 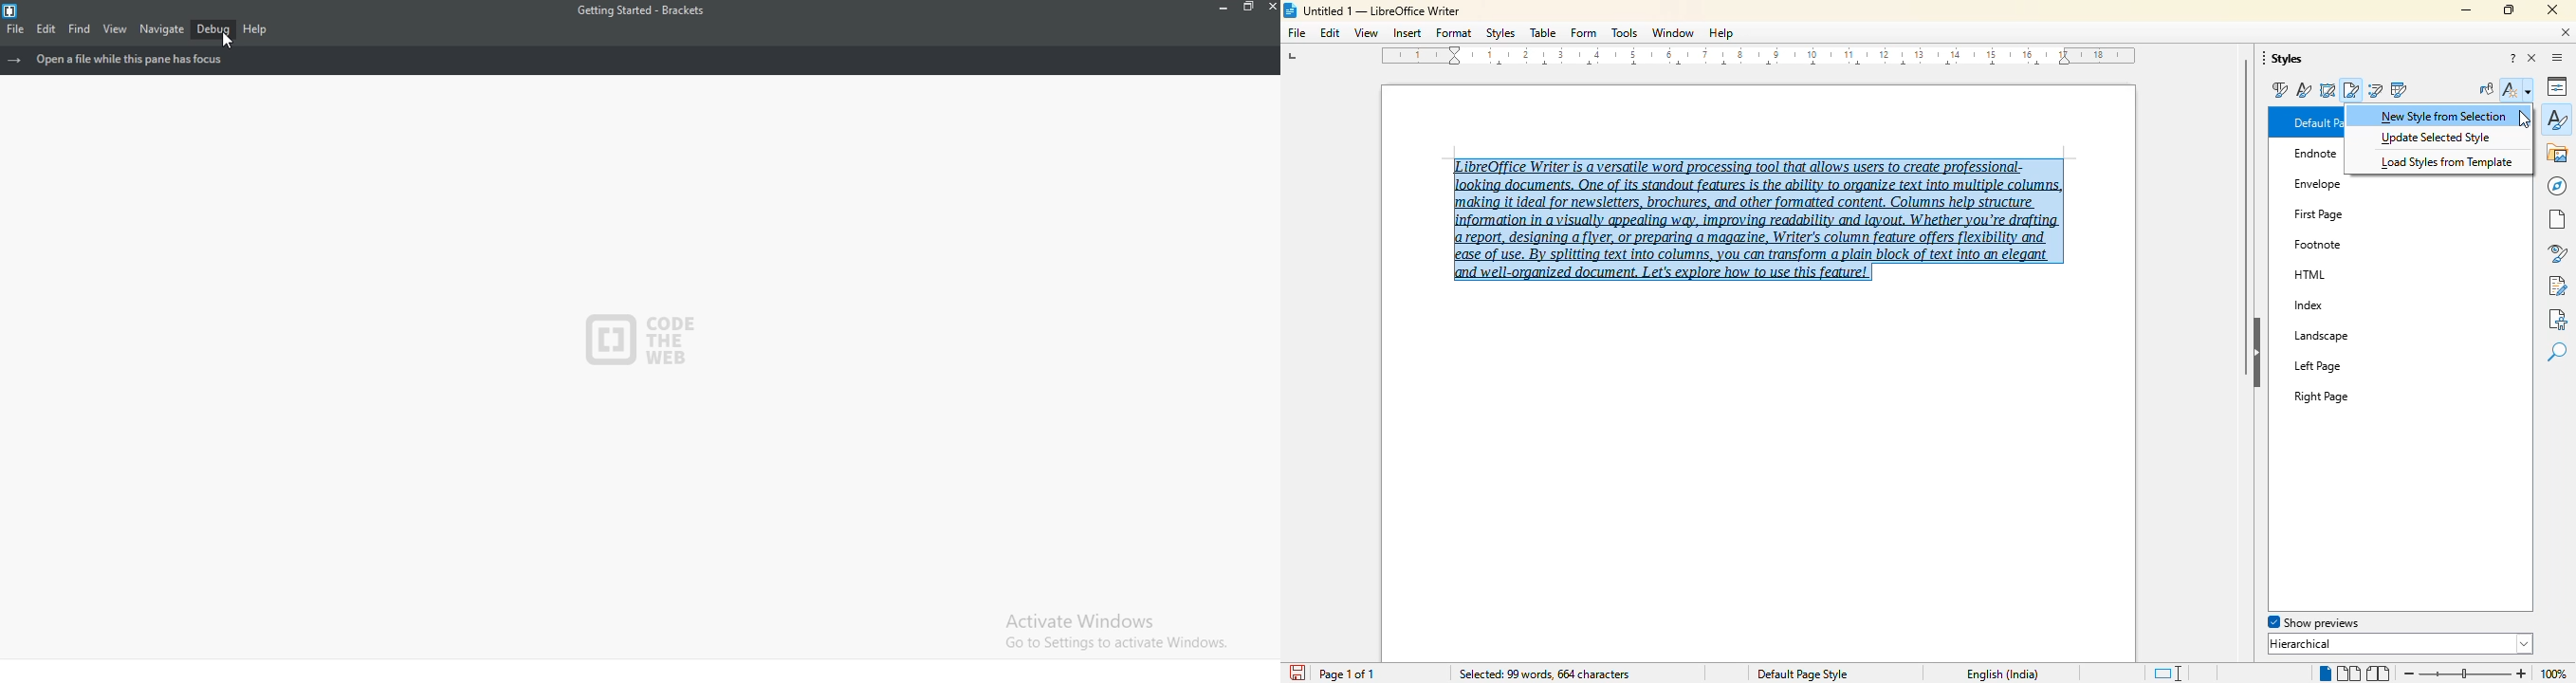 I want to click on debug, so click(x=213, y=30).